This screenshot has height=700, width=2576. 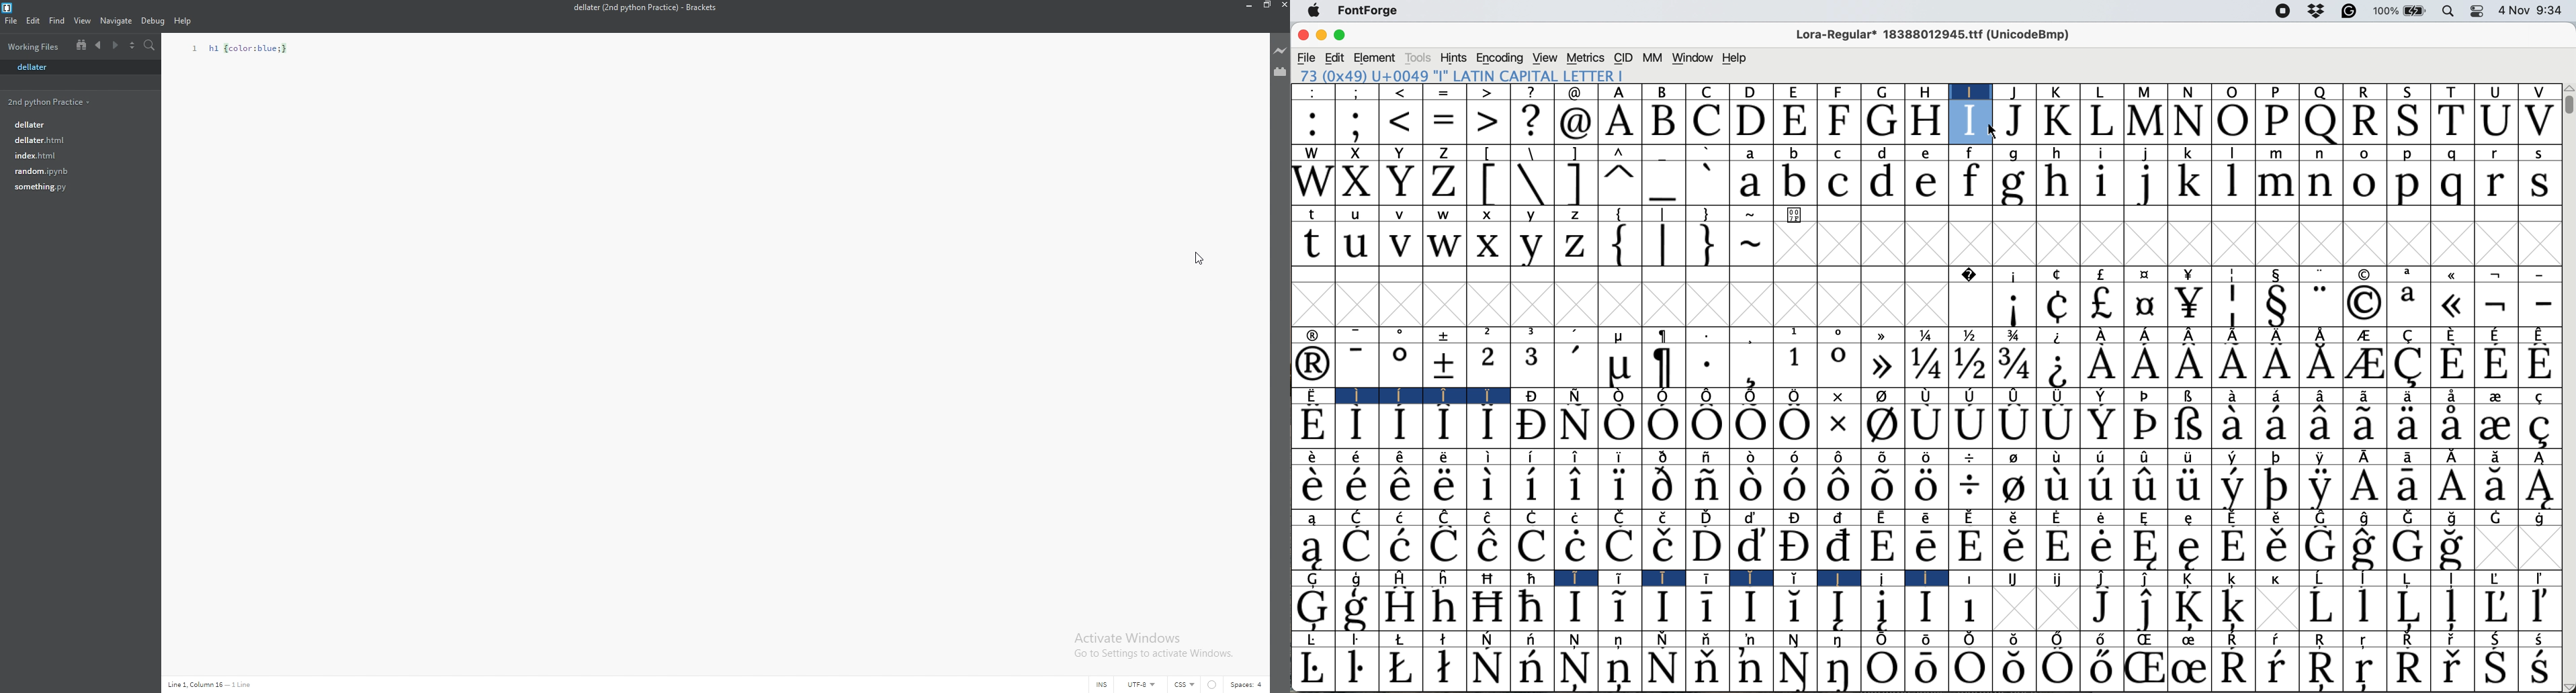 What do you see at coordinates (2498, 577) in the screenshot?
I see `Symbol` at bounding box center [2498, 577].